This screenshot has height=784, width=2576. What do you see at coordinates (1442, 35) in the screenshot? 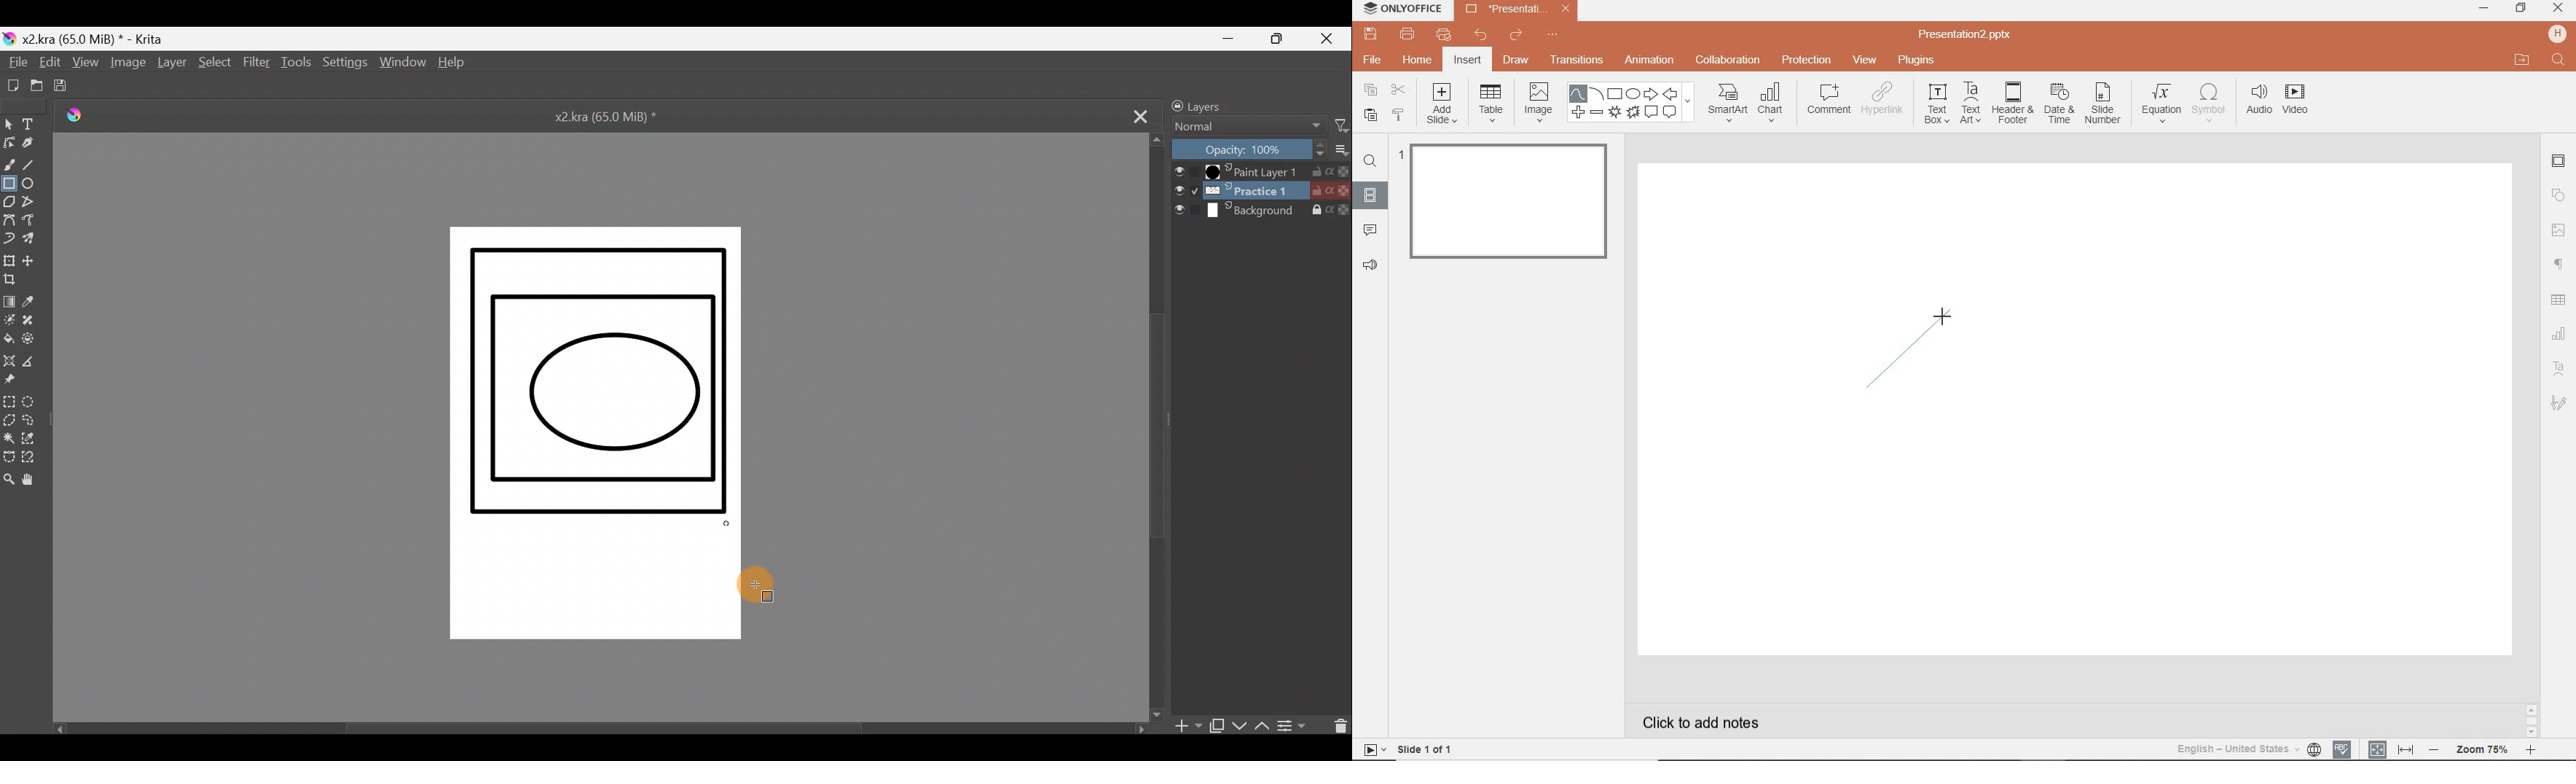
I see `QUICK PRINT` at bounding box center [1442, 35].